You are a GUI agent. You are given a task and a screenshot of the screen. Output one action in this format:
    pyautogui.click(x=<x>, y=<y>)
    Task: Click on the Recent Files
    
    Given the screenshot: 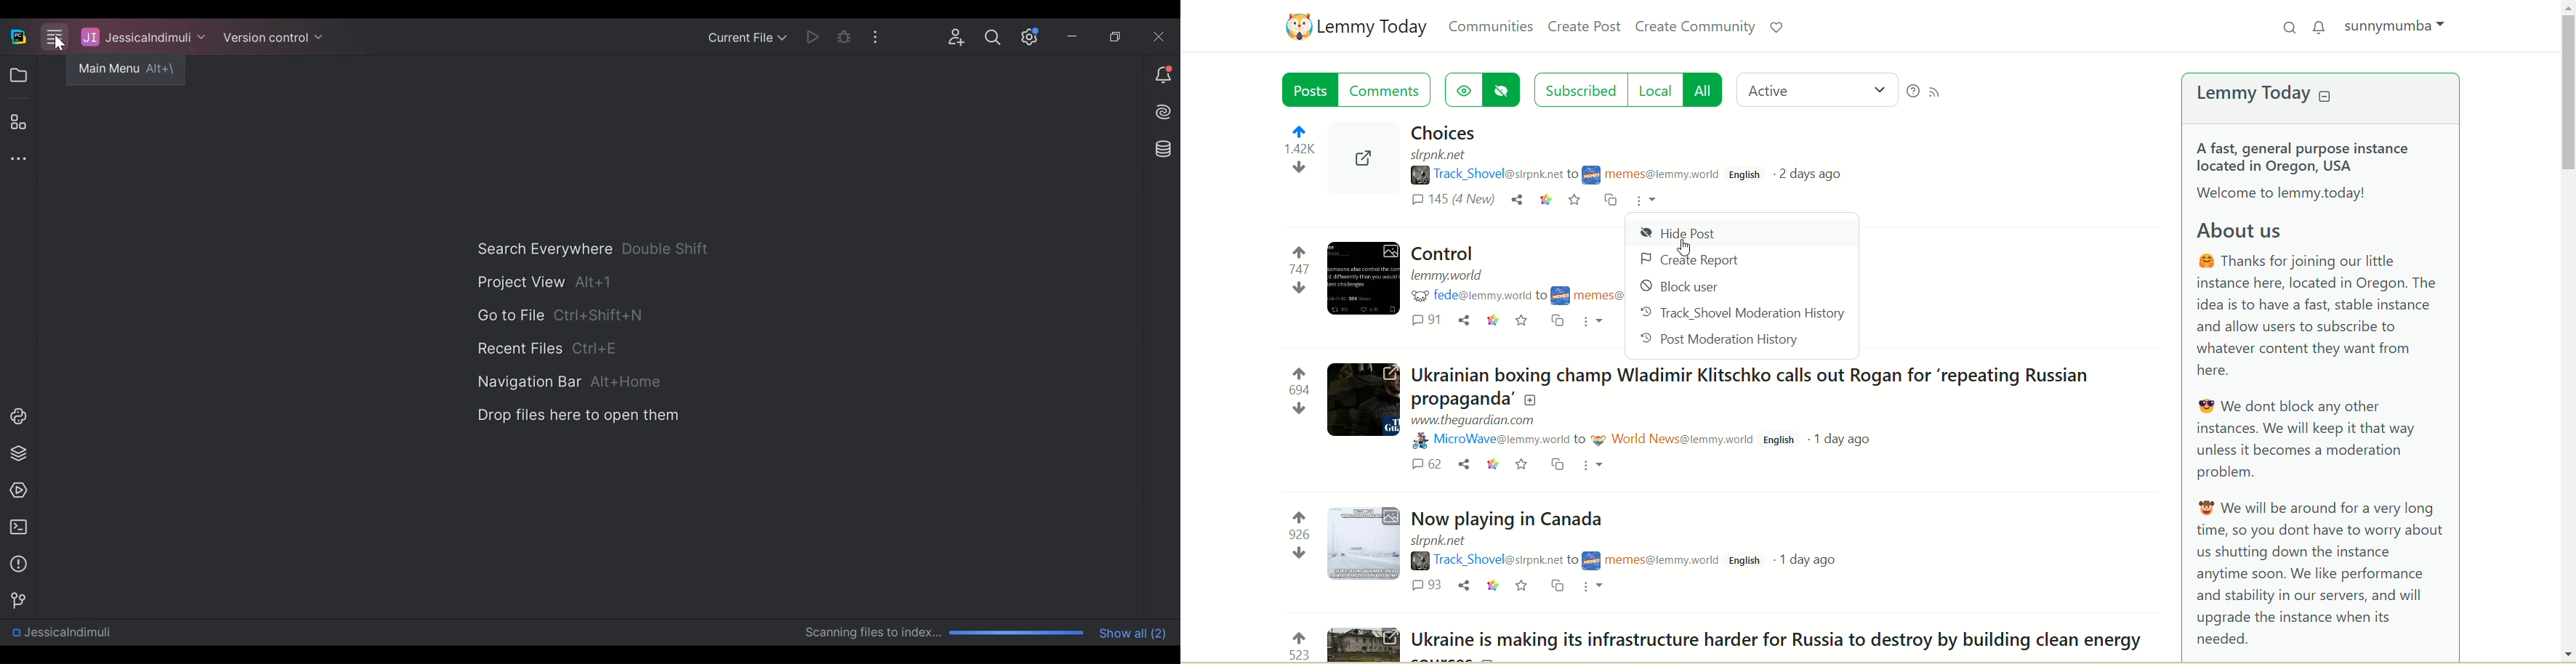 What is the action you would take?
    pyautogui.click(x=549, y=348)
    